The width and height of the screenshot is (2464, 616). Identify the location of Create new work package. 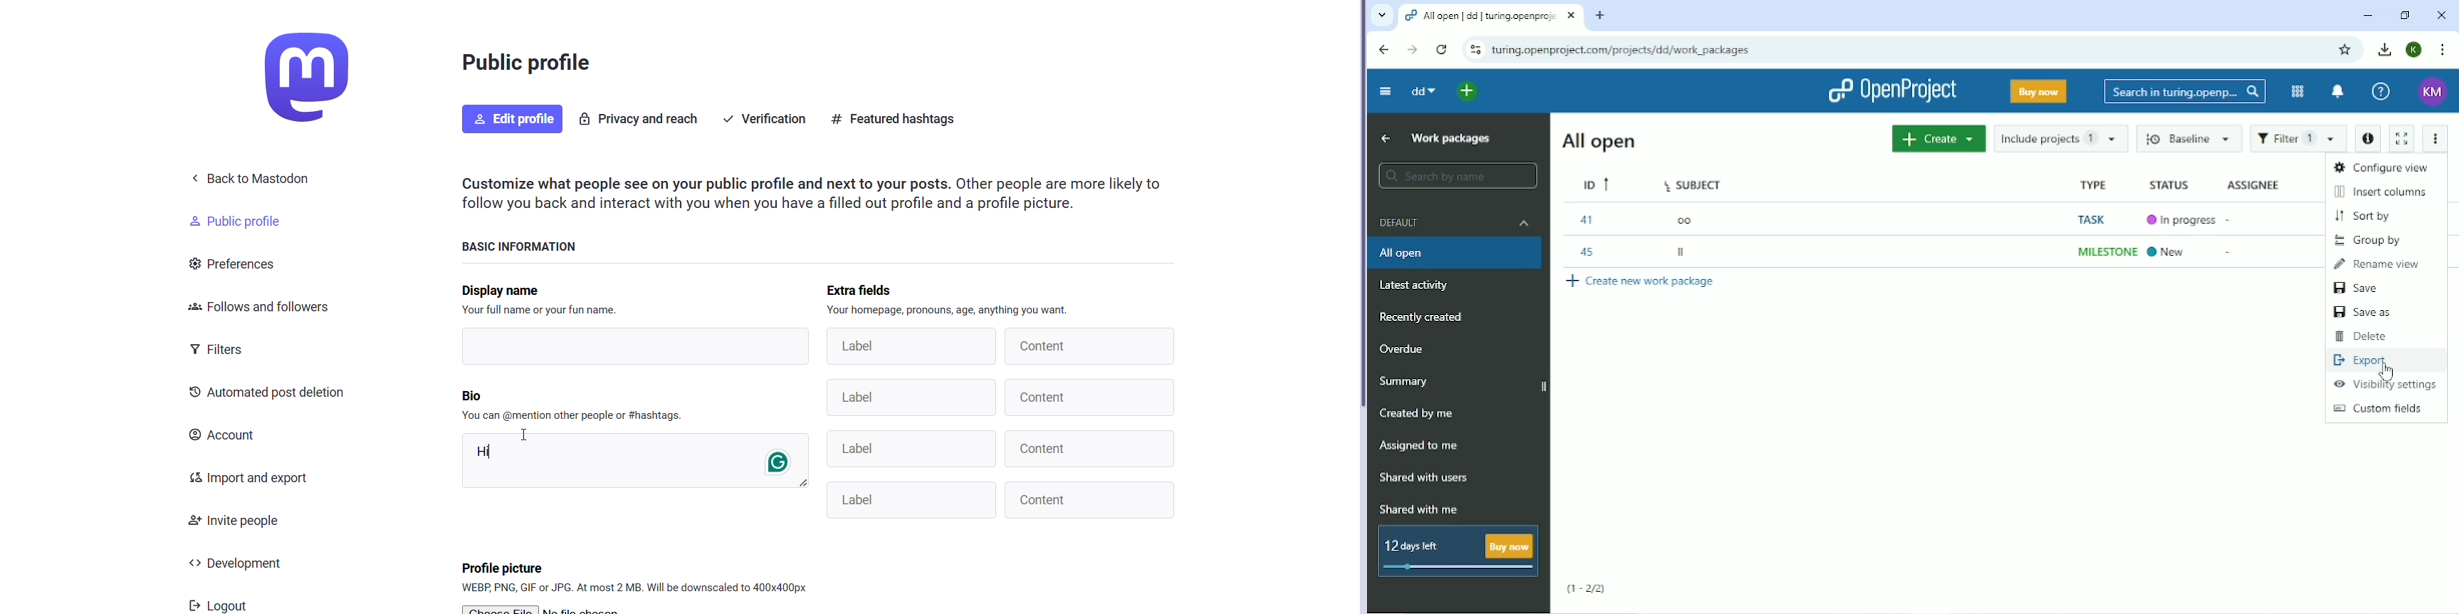
(1643, 282).